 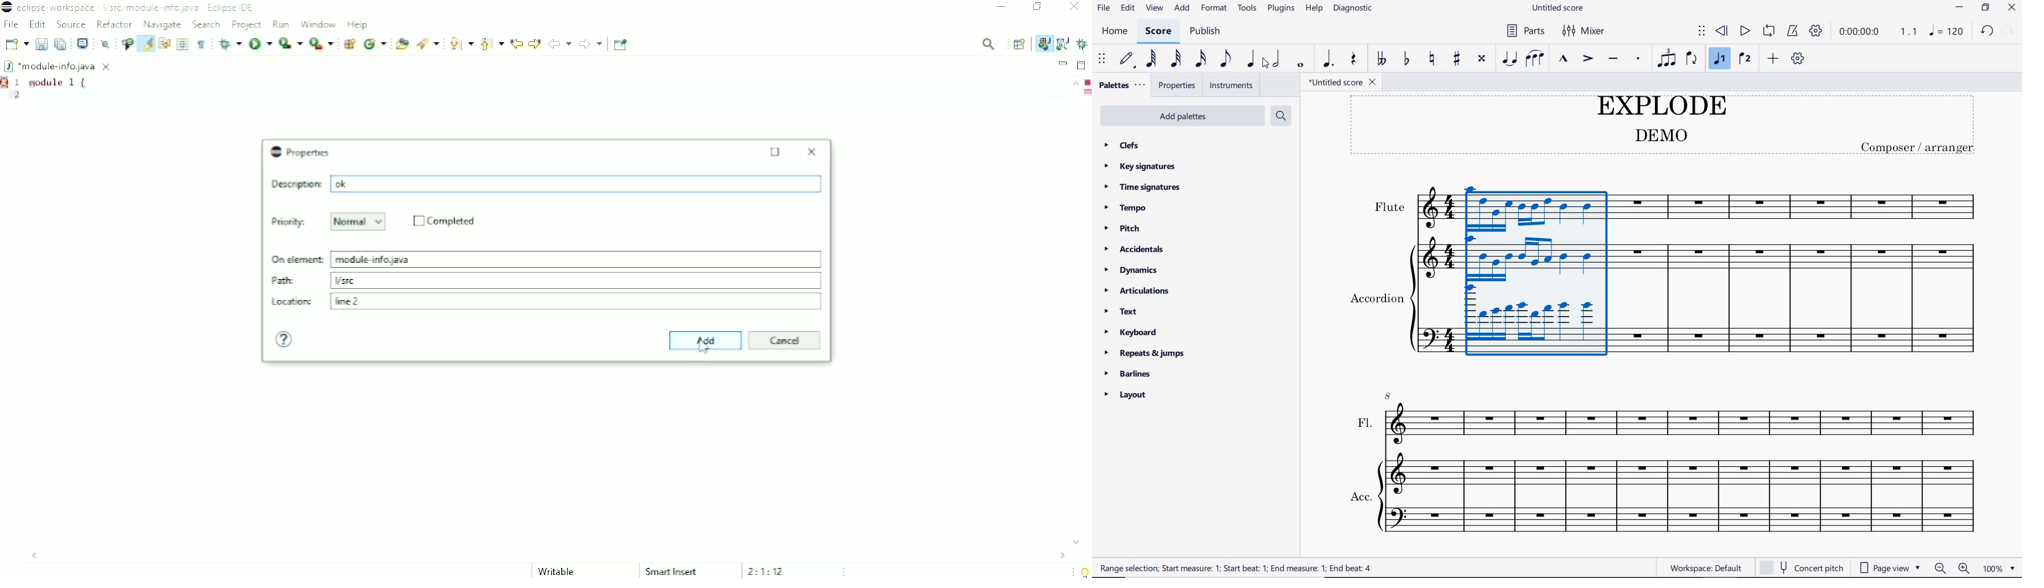 What do you see at coordinates (1985, 33) in the screenshot?
I see `redo` at bounding box center [1985, 33].